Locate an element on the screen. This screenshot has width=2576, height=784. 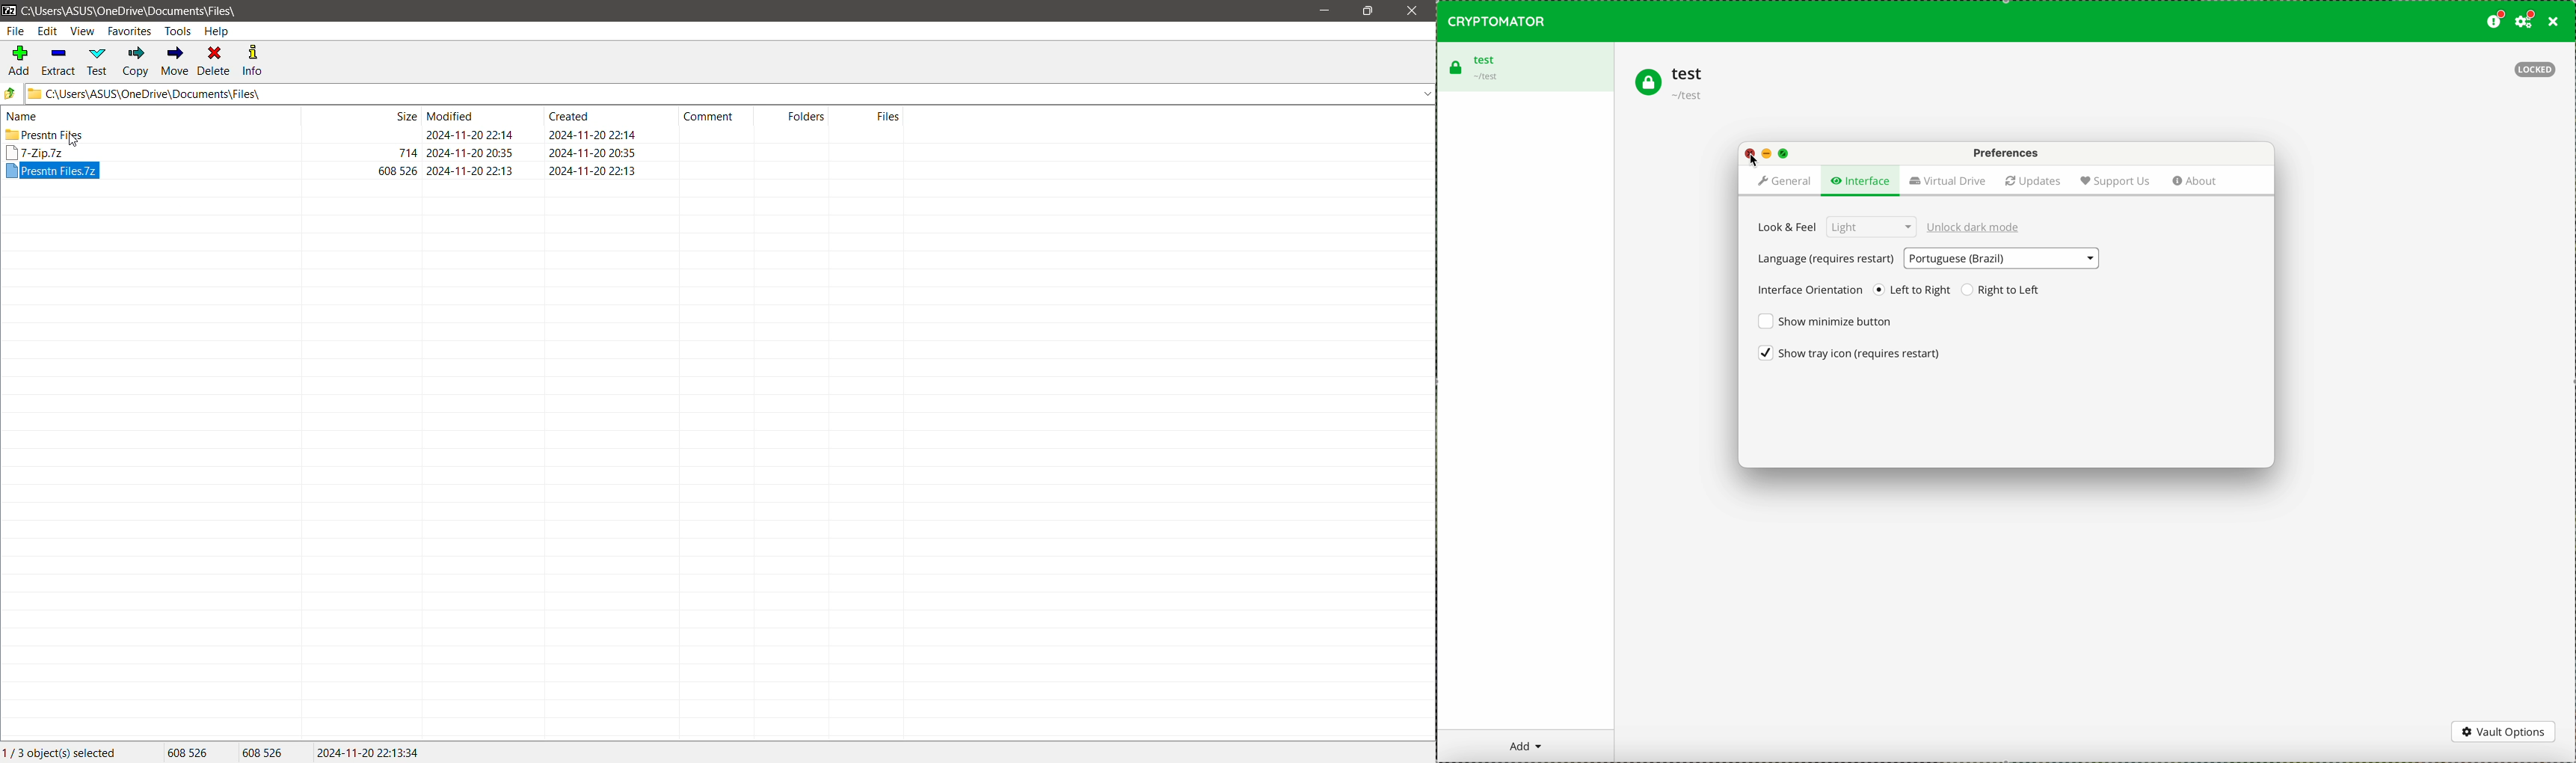
Total size of file(s) selected is located at coordinates (189, 753).